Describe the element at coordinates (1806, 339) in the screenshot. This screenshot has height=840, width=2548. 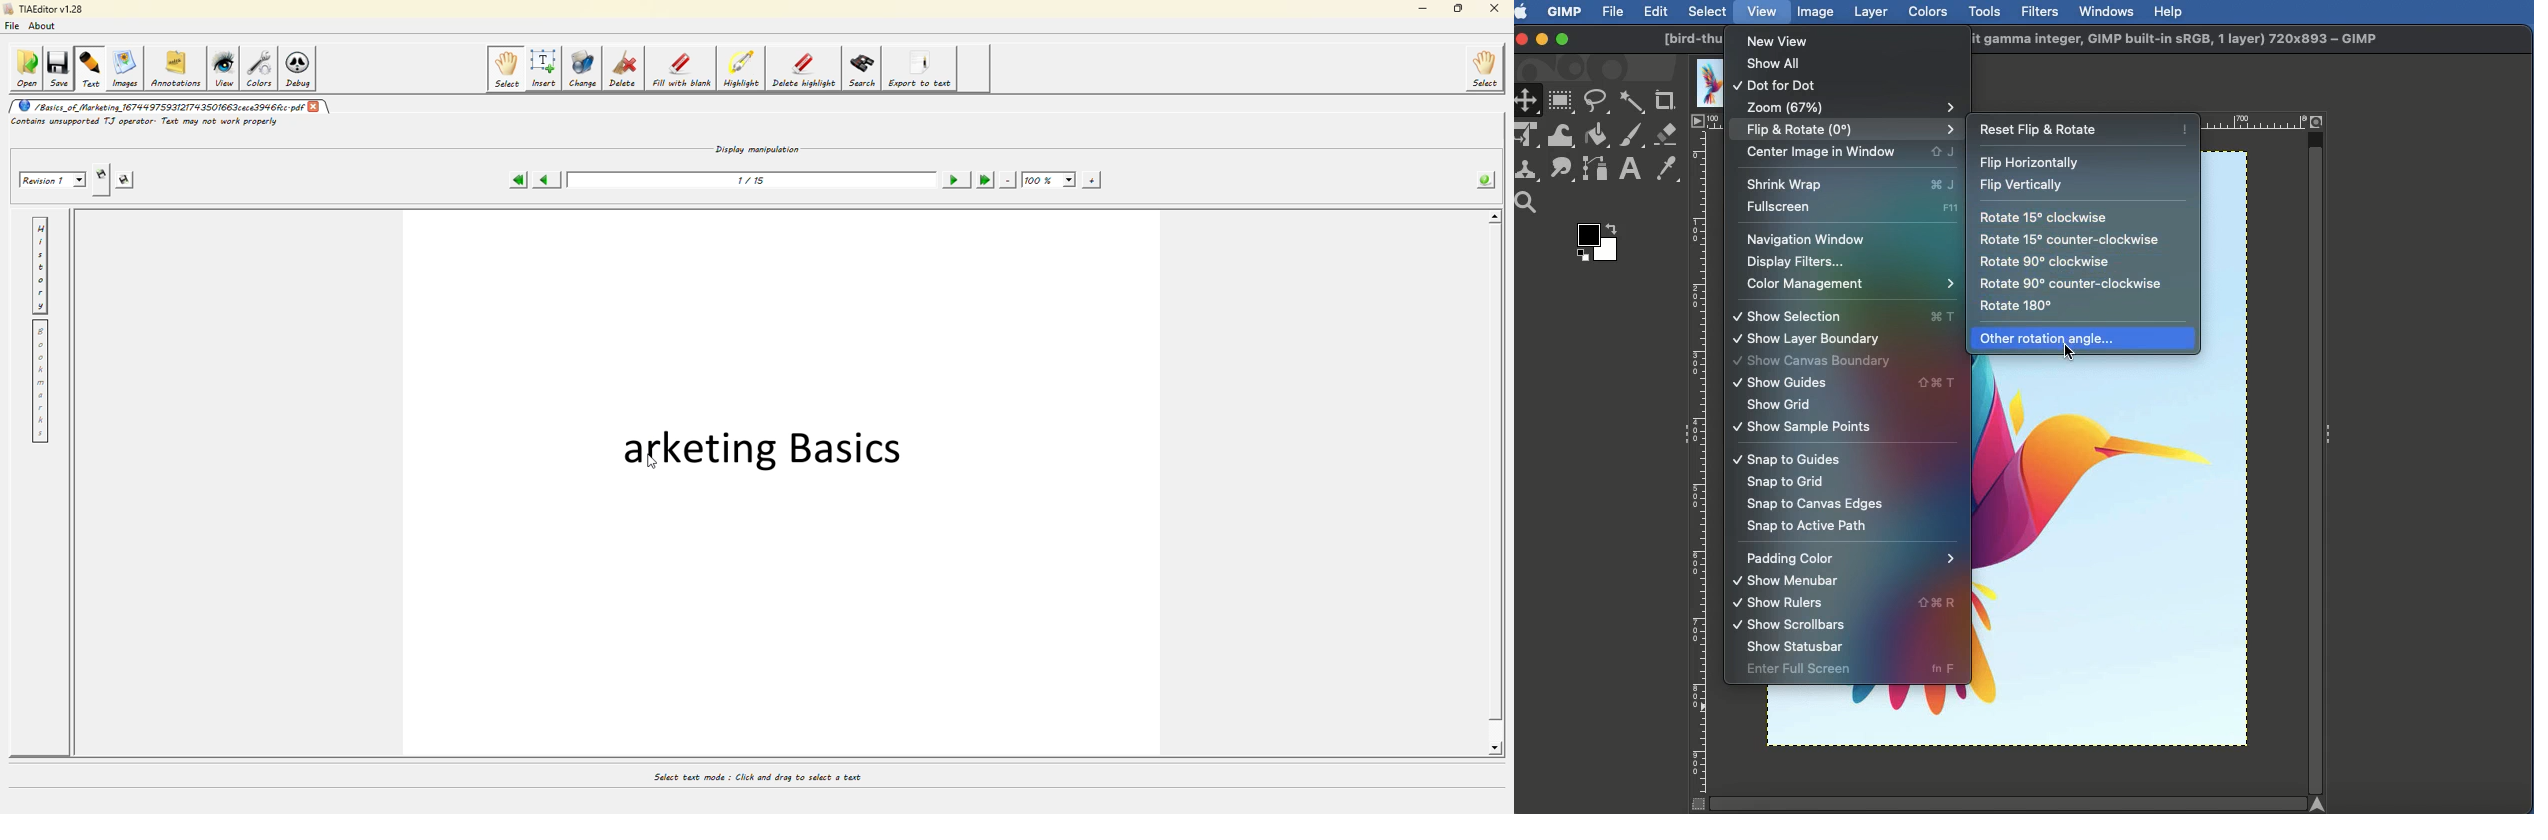
I see `Show layer boundary` at that location.